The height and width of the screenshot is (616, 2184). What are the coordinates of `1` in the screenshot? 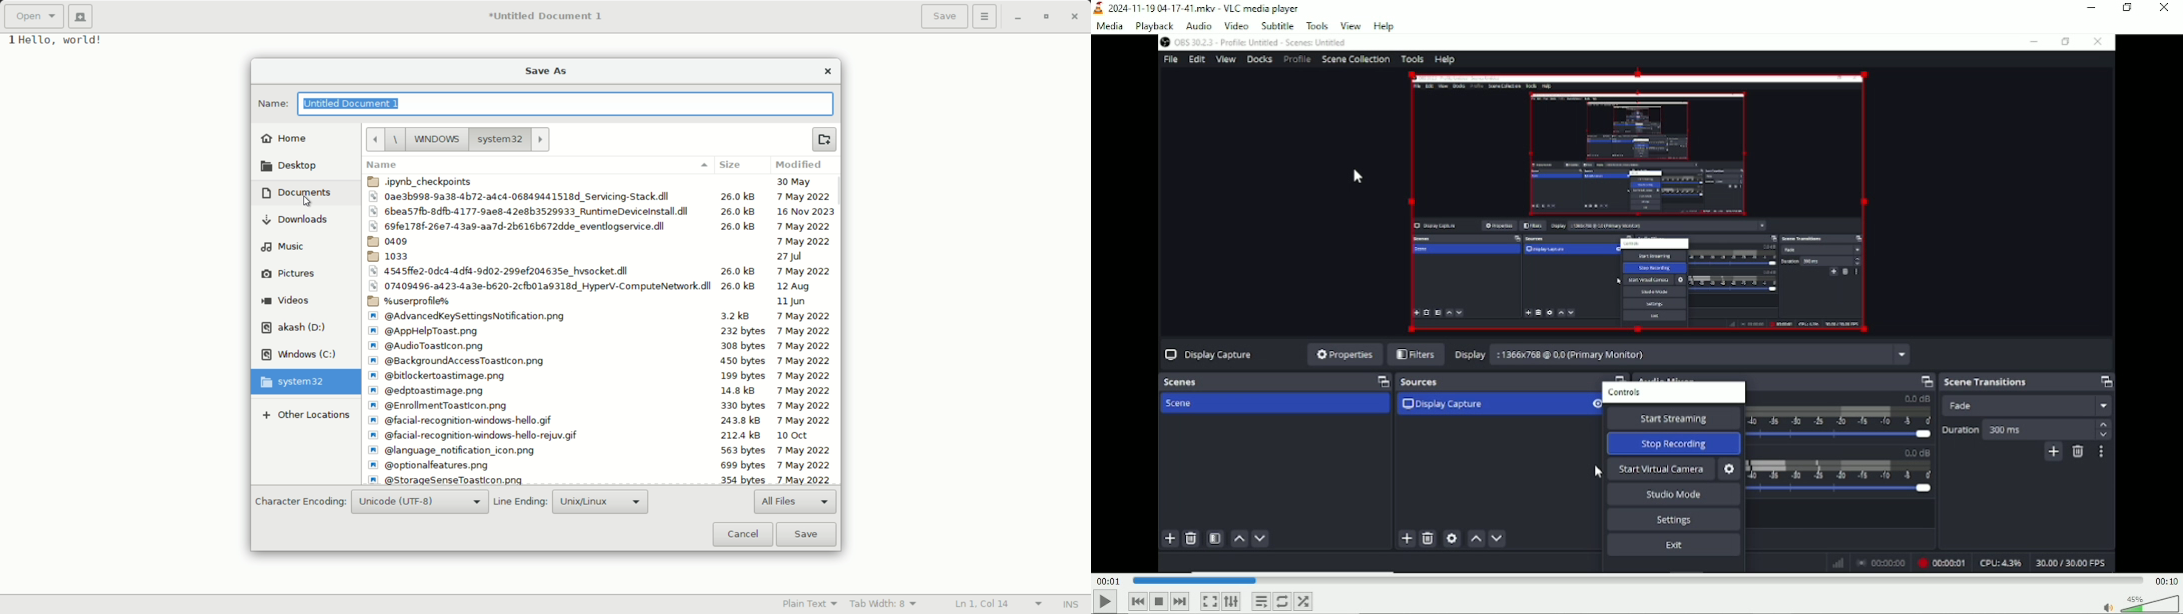 It's located at (8, 40).